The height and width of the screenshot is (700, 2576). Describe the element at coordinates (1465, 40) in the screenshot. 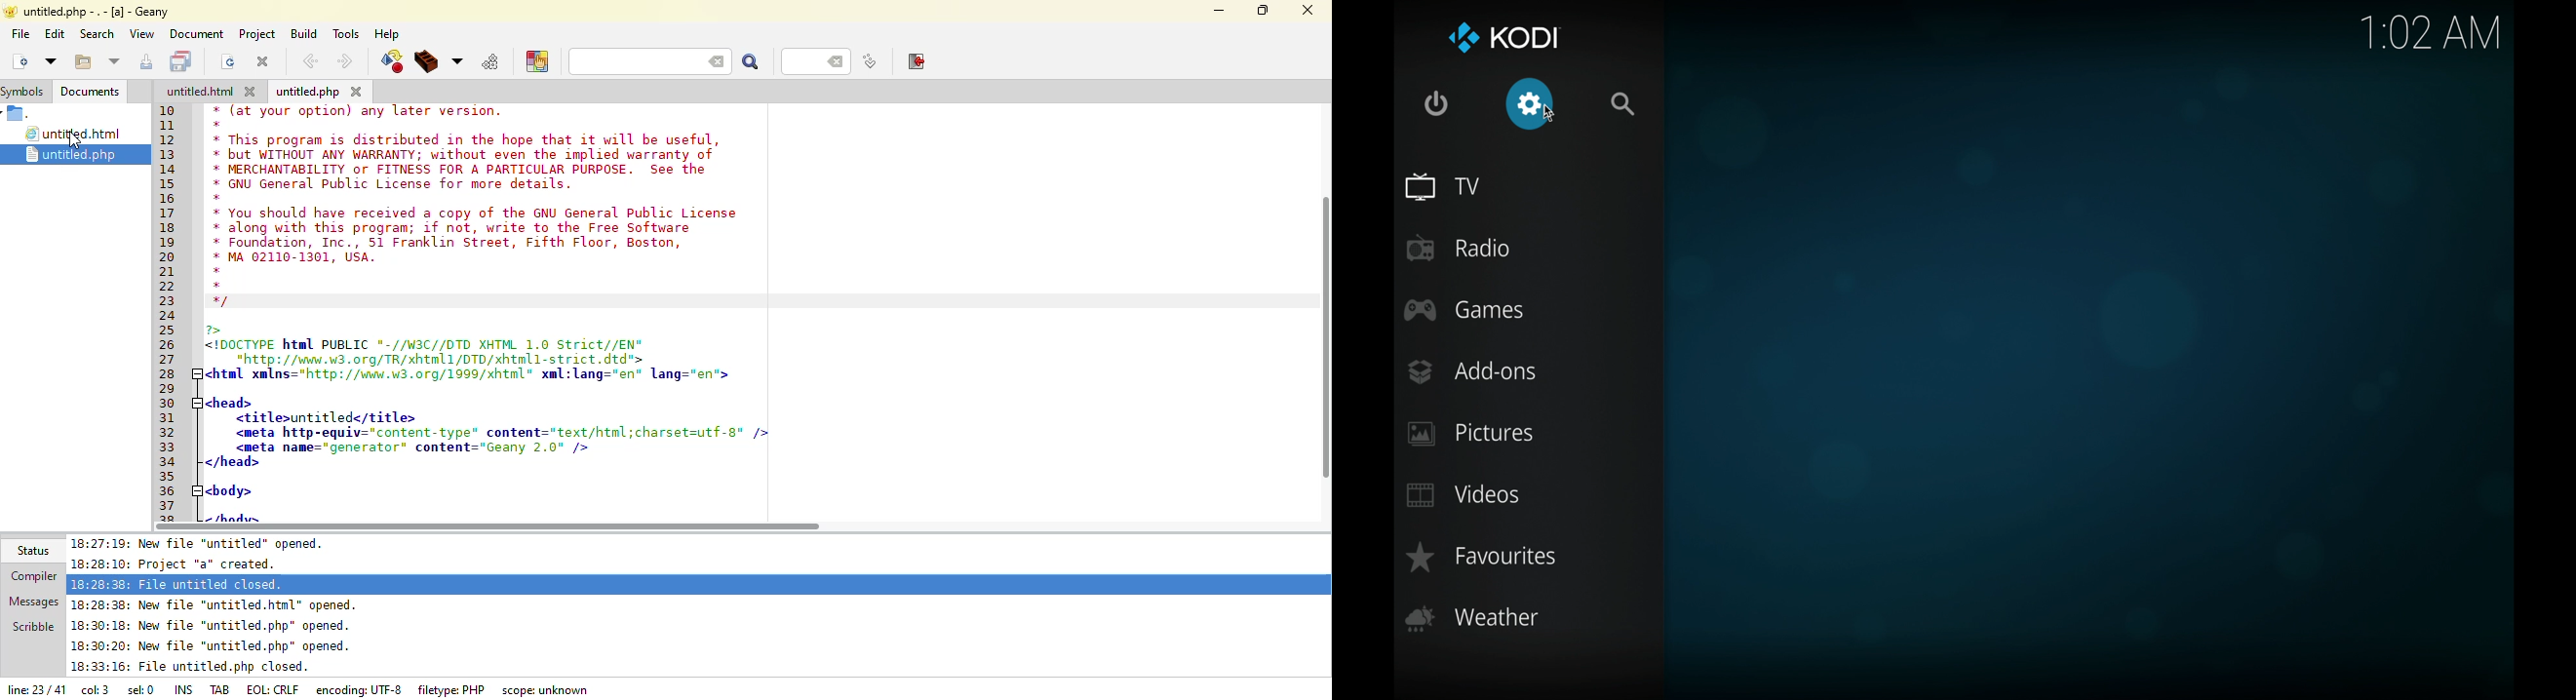

I see `kodi logo` at that location.